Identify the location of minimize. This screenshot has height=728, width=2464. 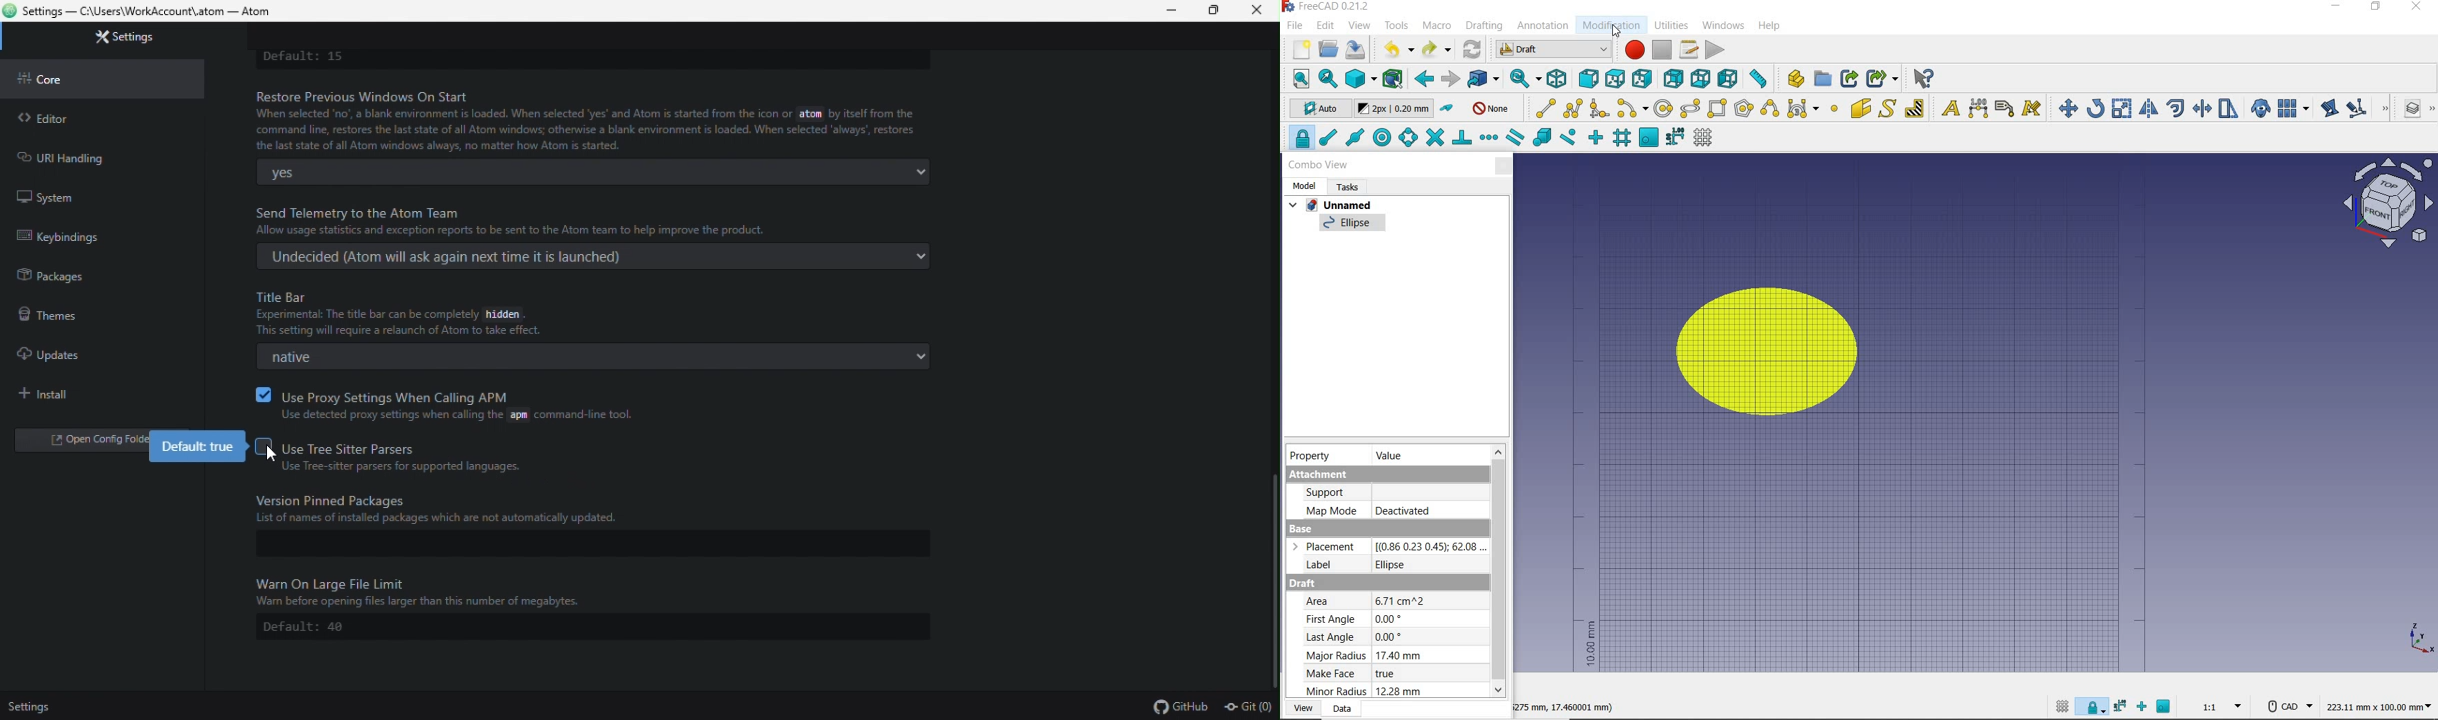
(1175, 11).